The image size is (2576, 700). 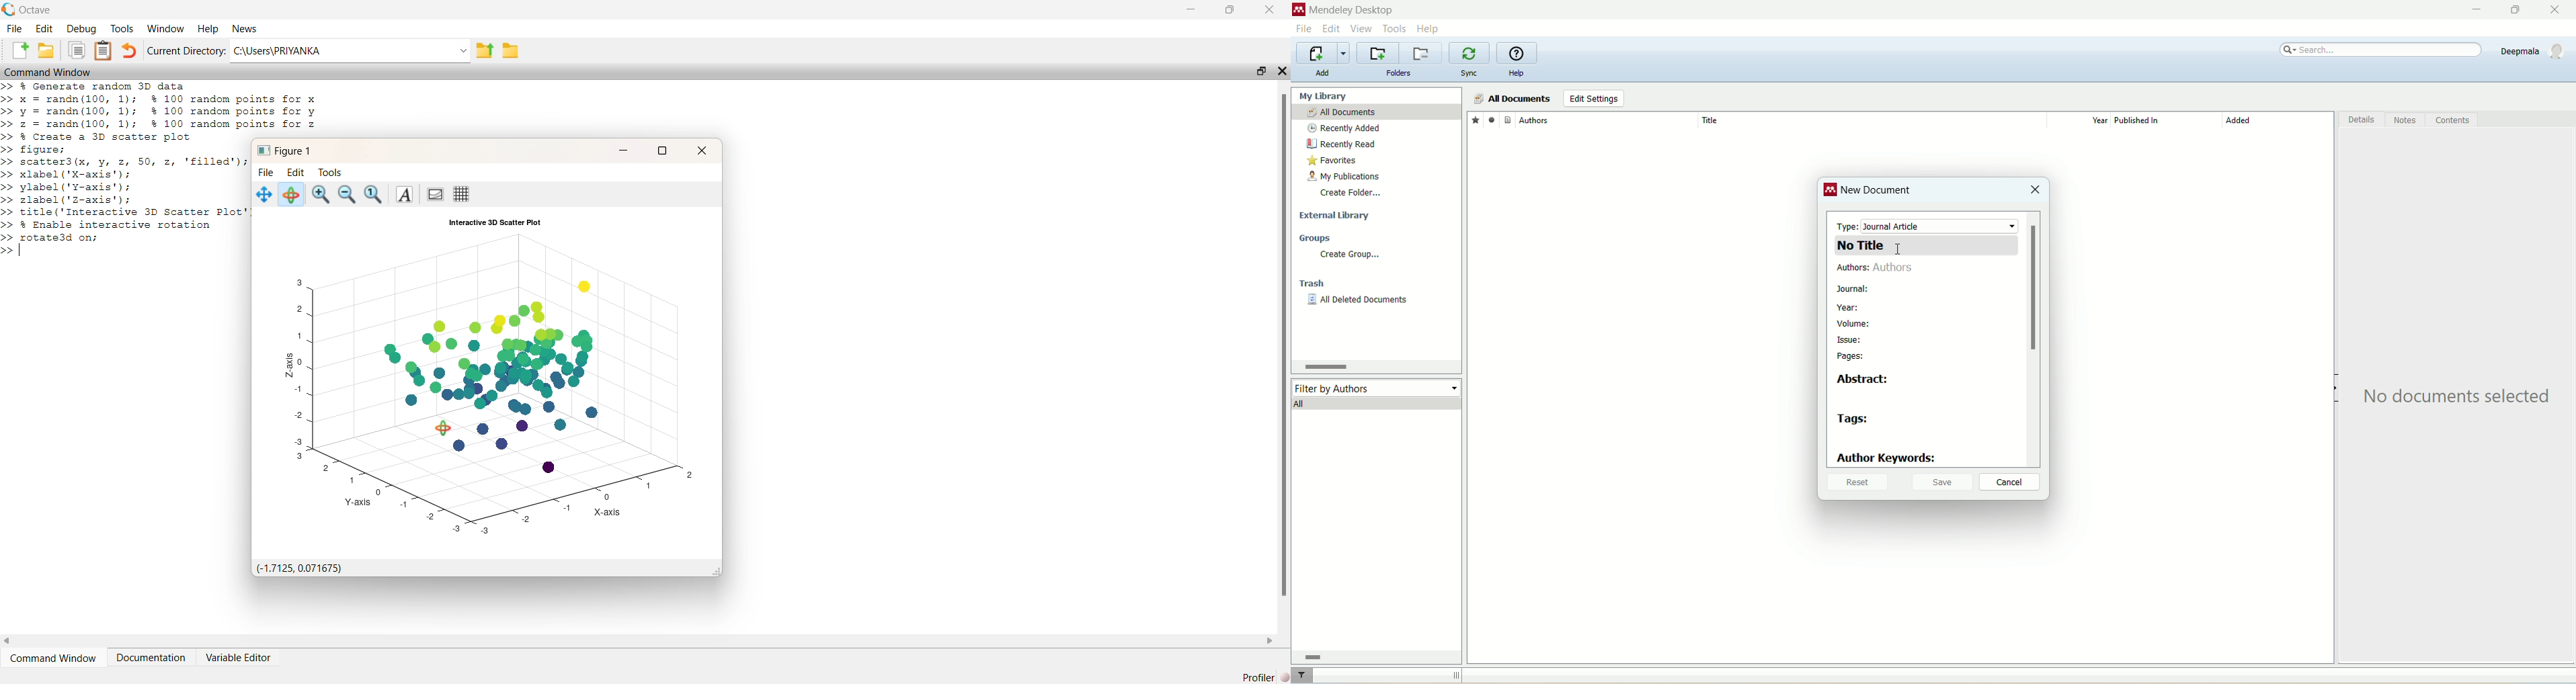 What do you see at coordinates (1471, 74) in the screenshot?
I see `sync` at bounding box center [1471, 74].